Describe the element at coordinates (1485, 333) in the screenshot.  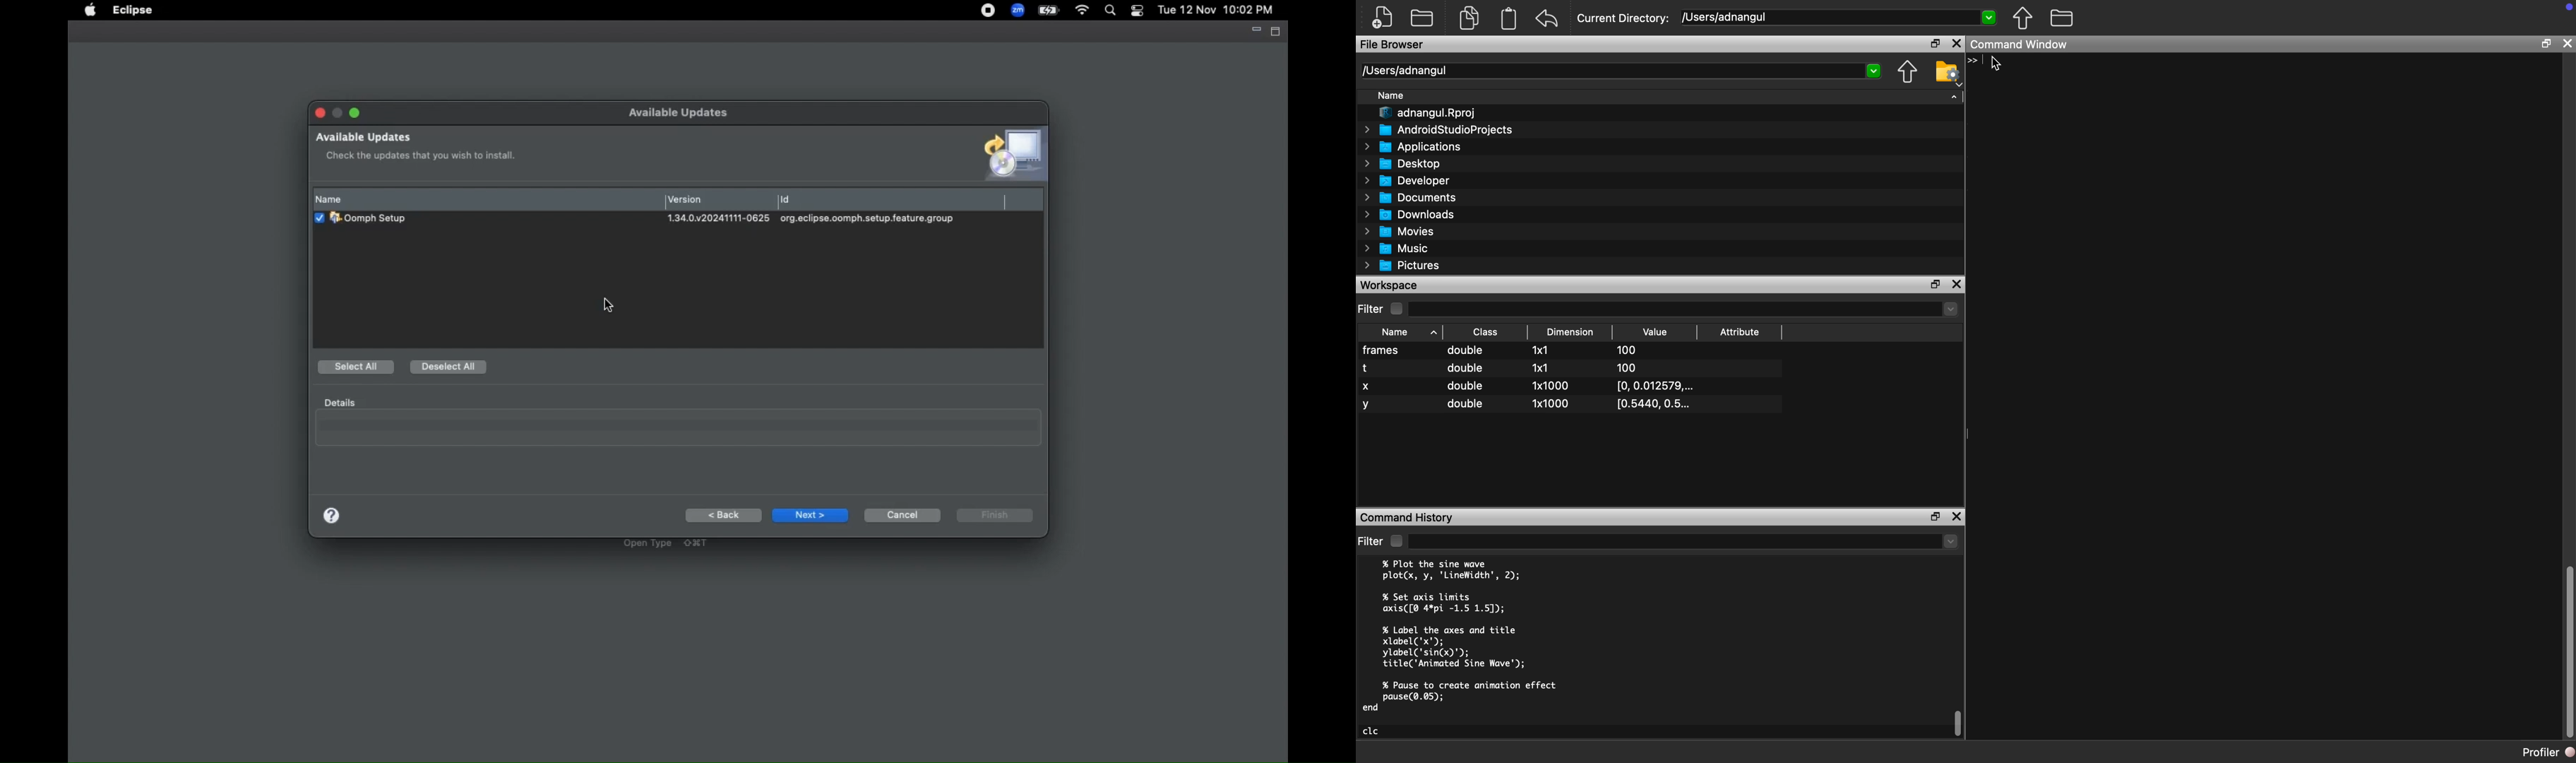
I see `Class` at that location.